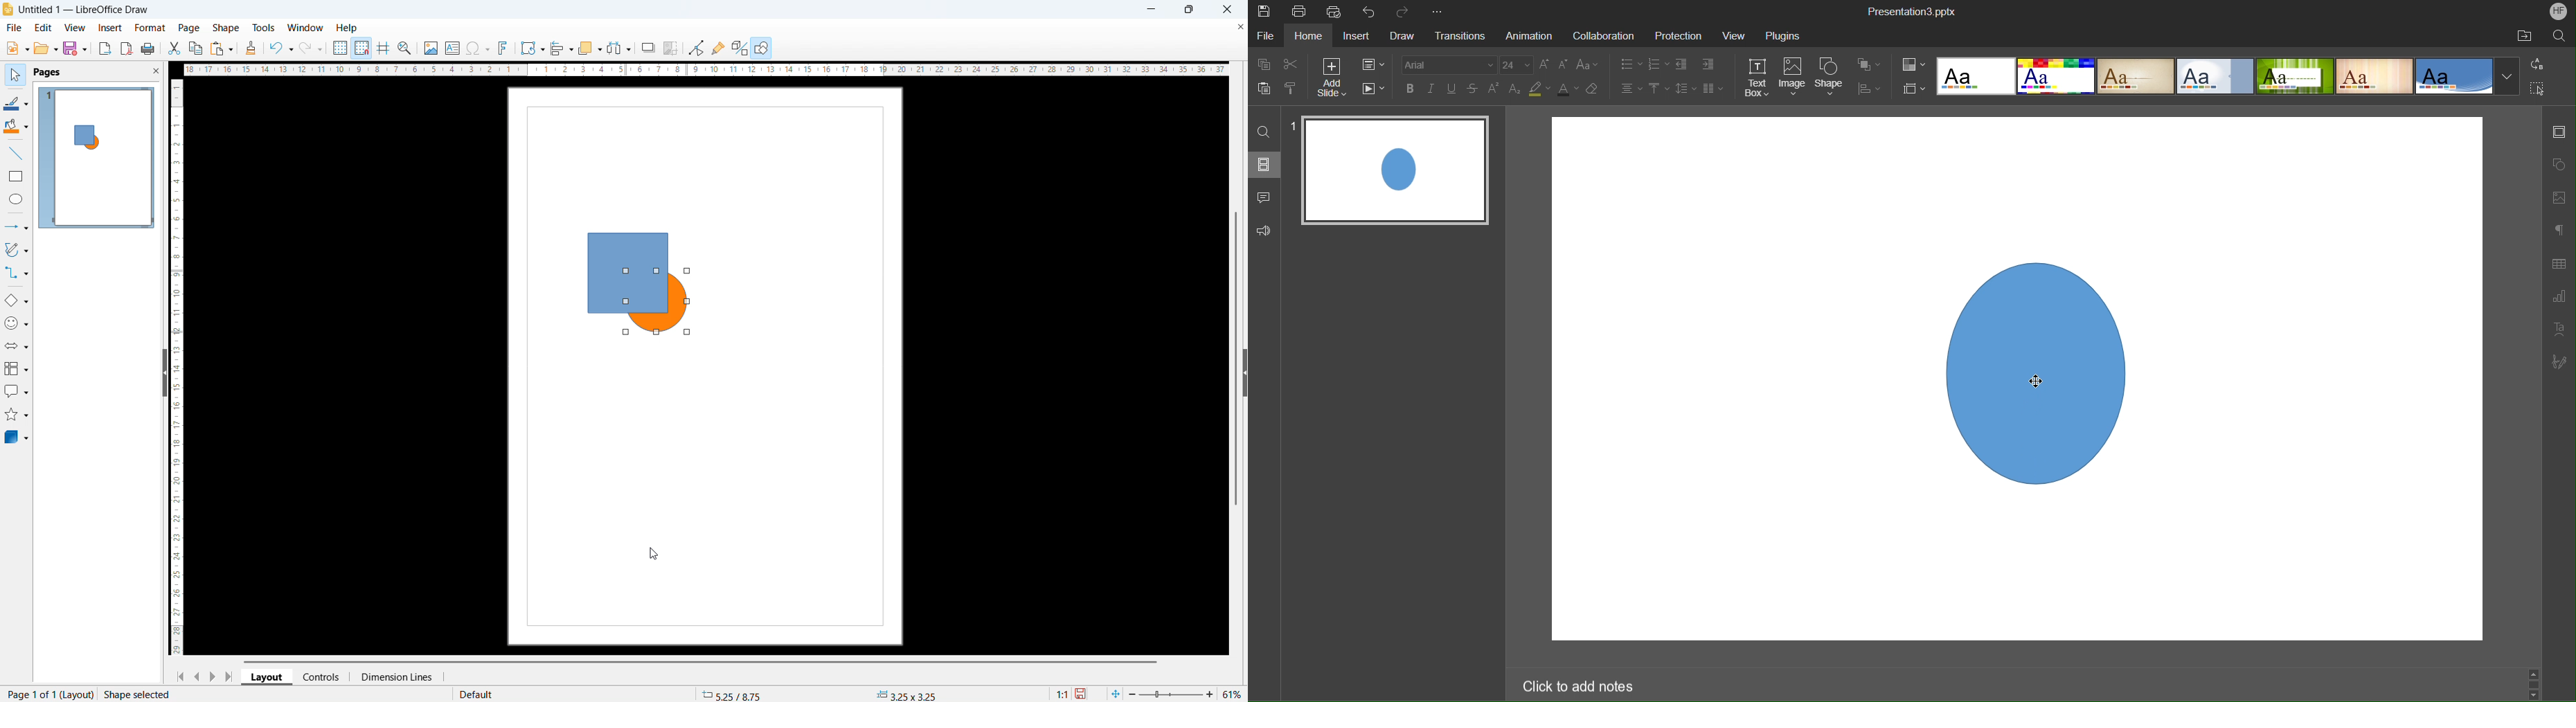 Image resolution: width=2576 pixels, height=728 pixels. What do you see at coordinates (17, 299) in the screenshot?
I see `Basic shapes ` at bounding box center [17, 299].